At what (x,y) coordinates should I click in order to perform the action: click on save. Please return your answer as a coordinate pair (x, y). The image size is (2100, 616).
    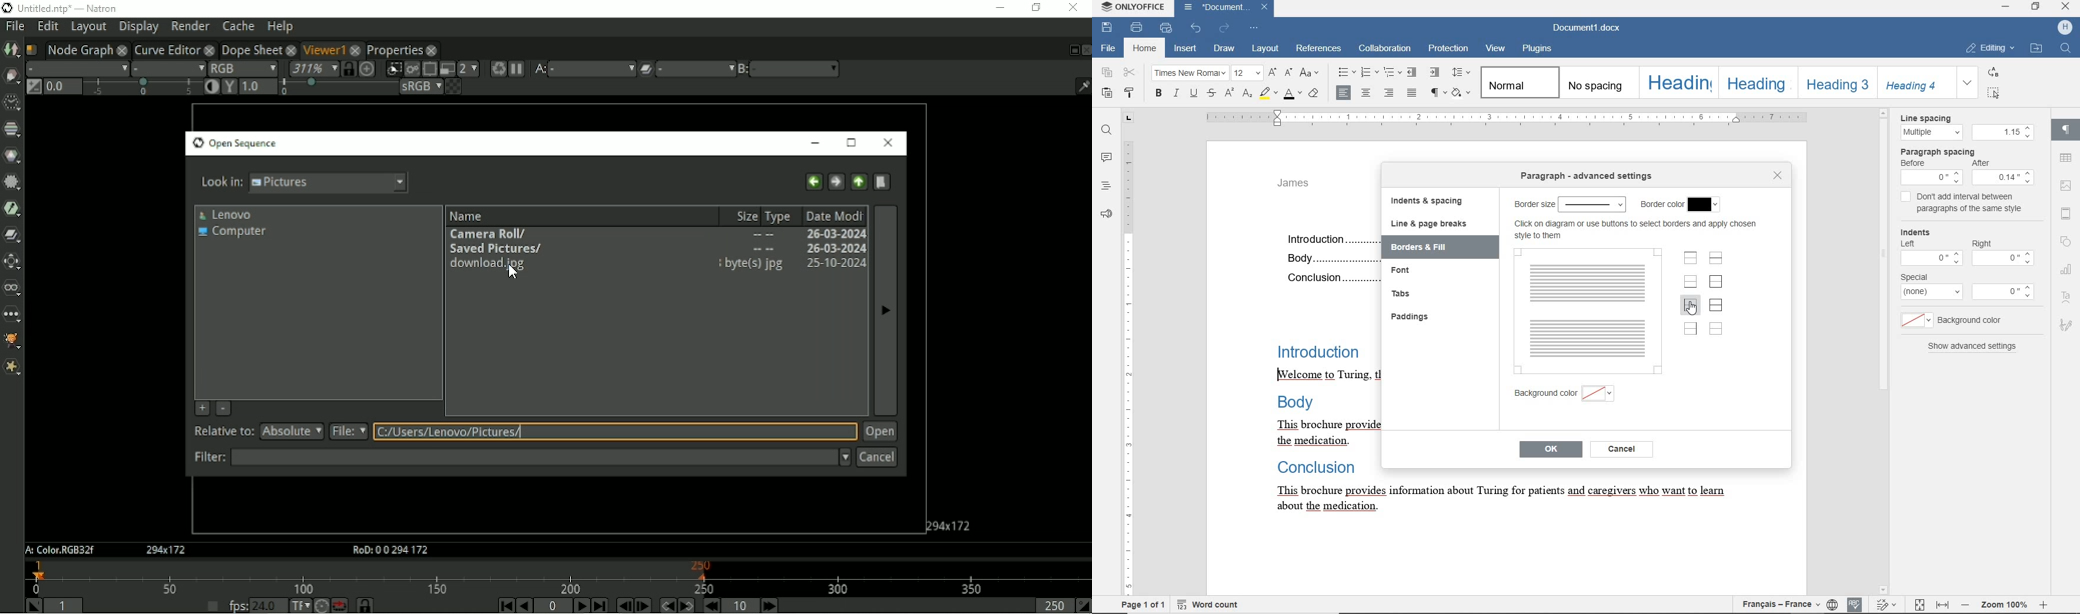
    Looking at the image, I should click on (1108, 28).